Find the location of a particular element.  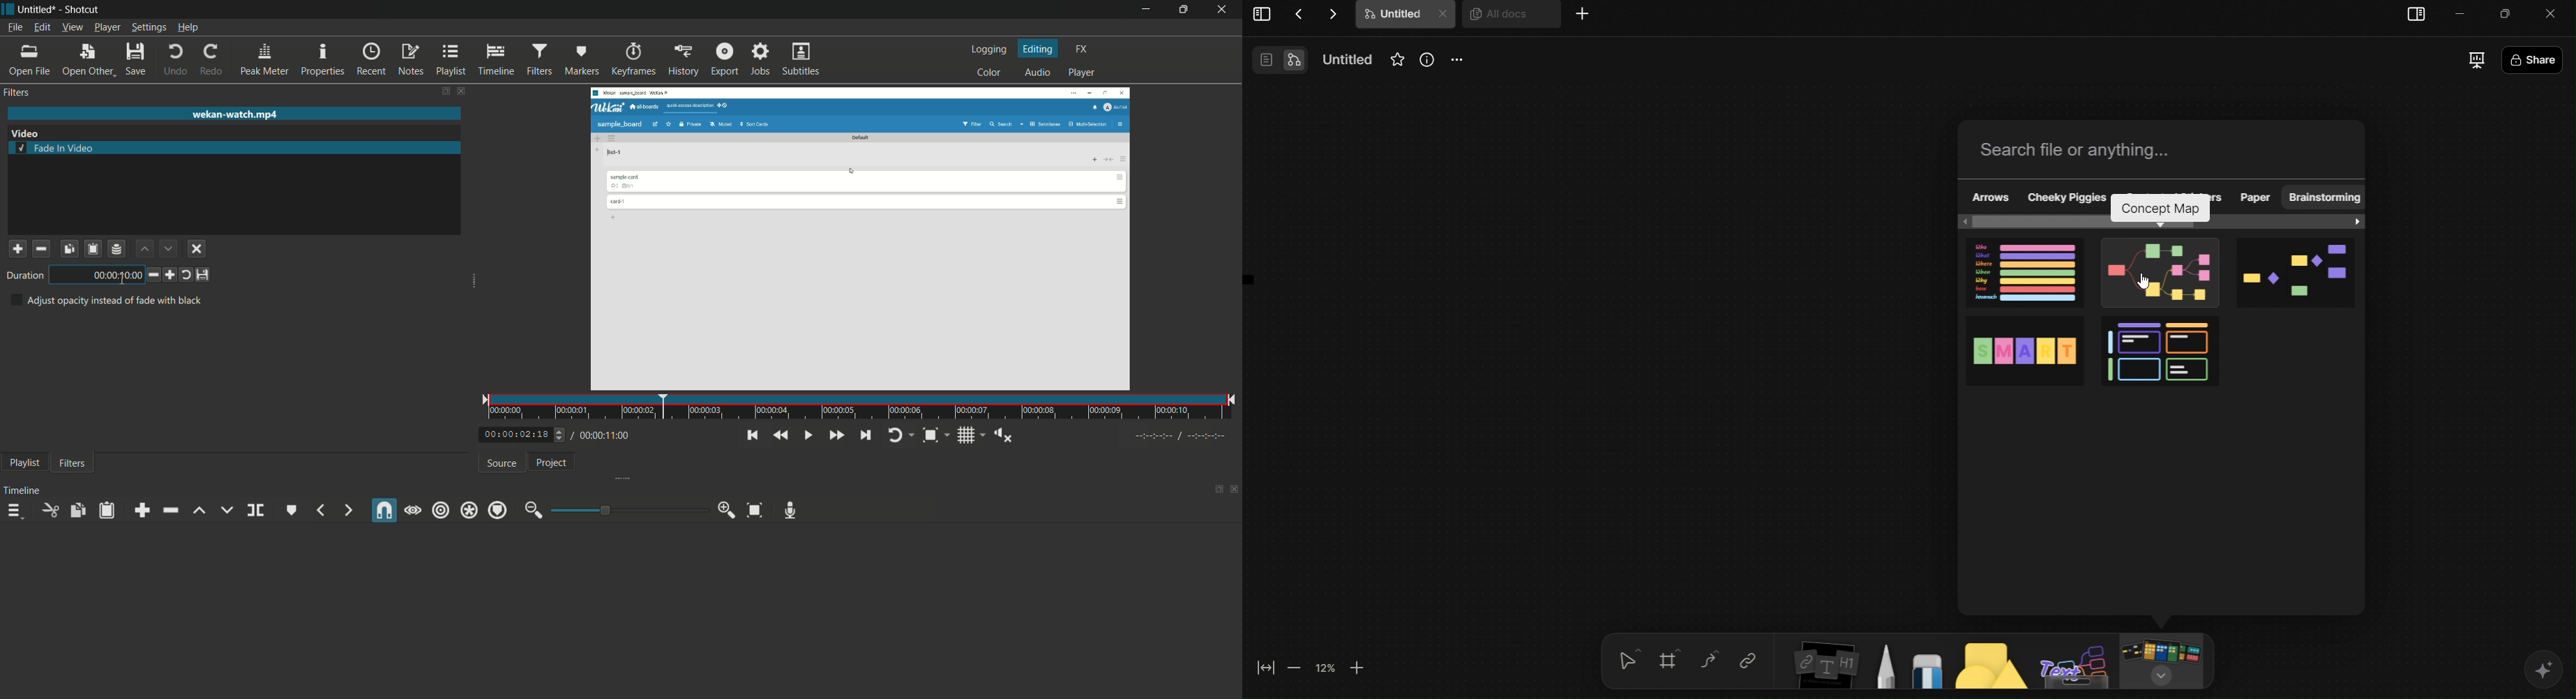

Grid tool is located at coordinates (1669, 661).